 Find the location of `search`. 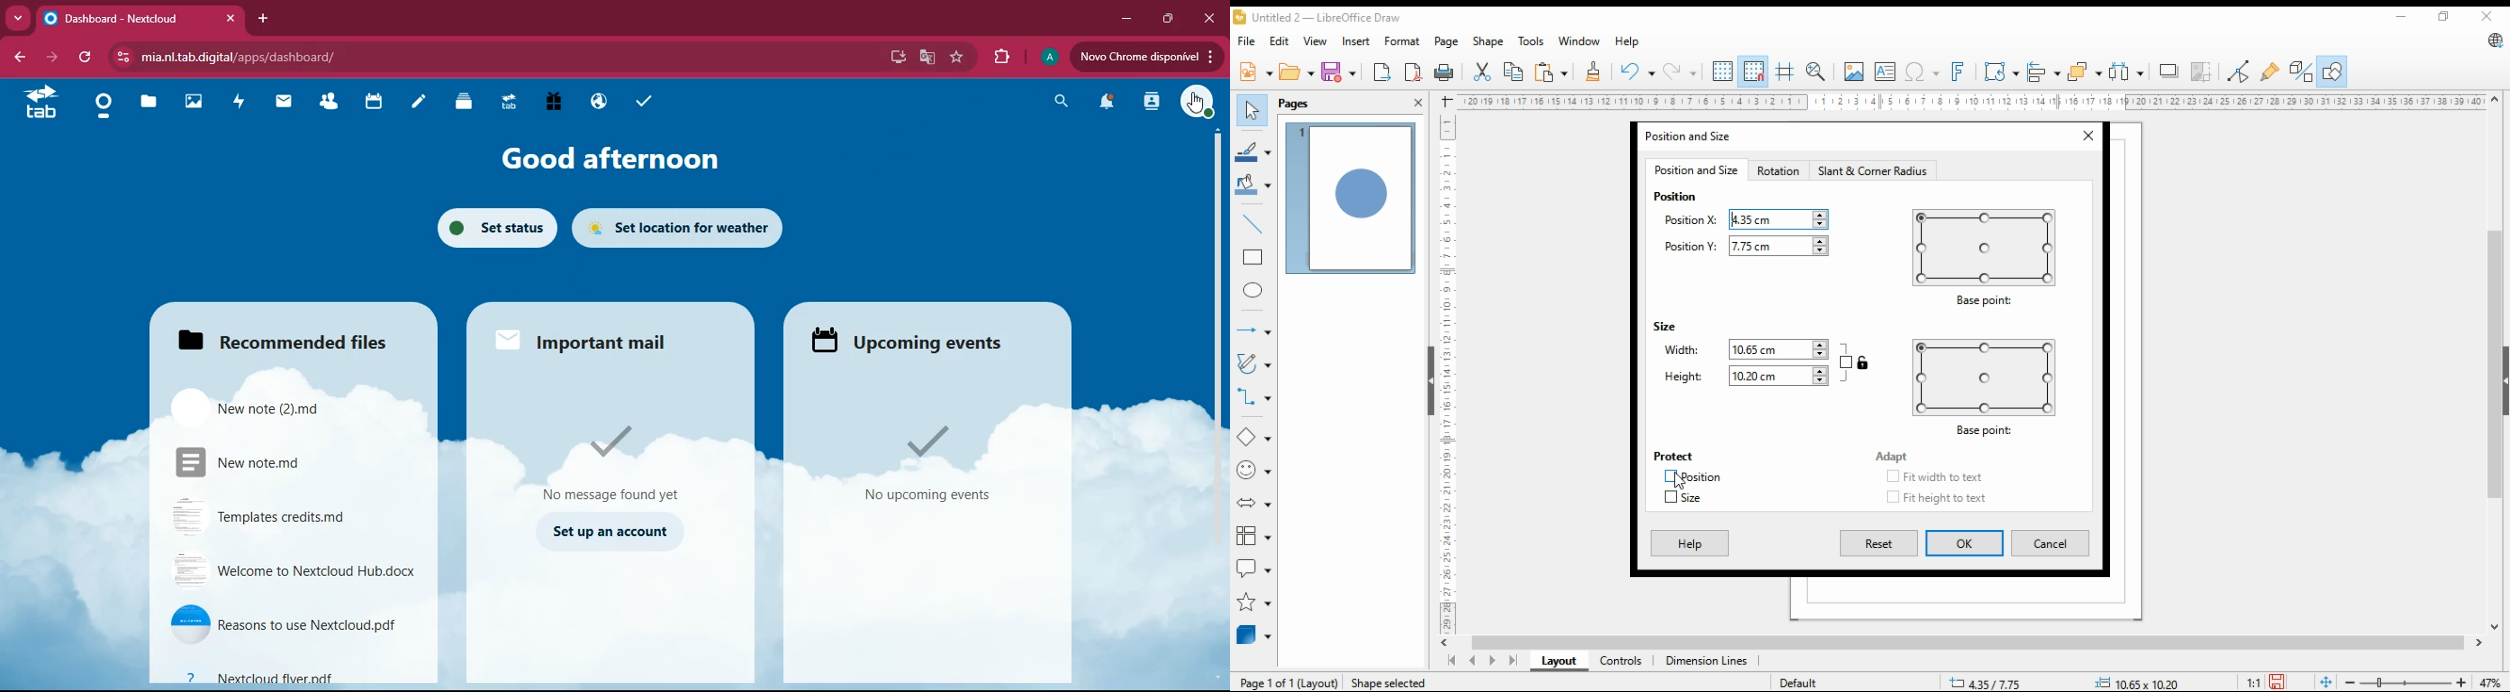

search is located at coordinates (1060, 104).